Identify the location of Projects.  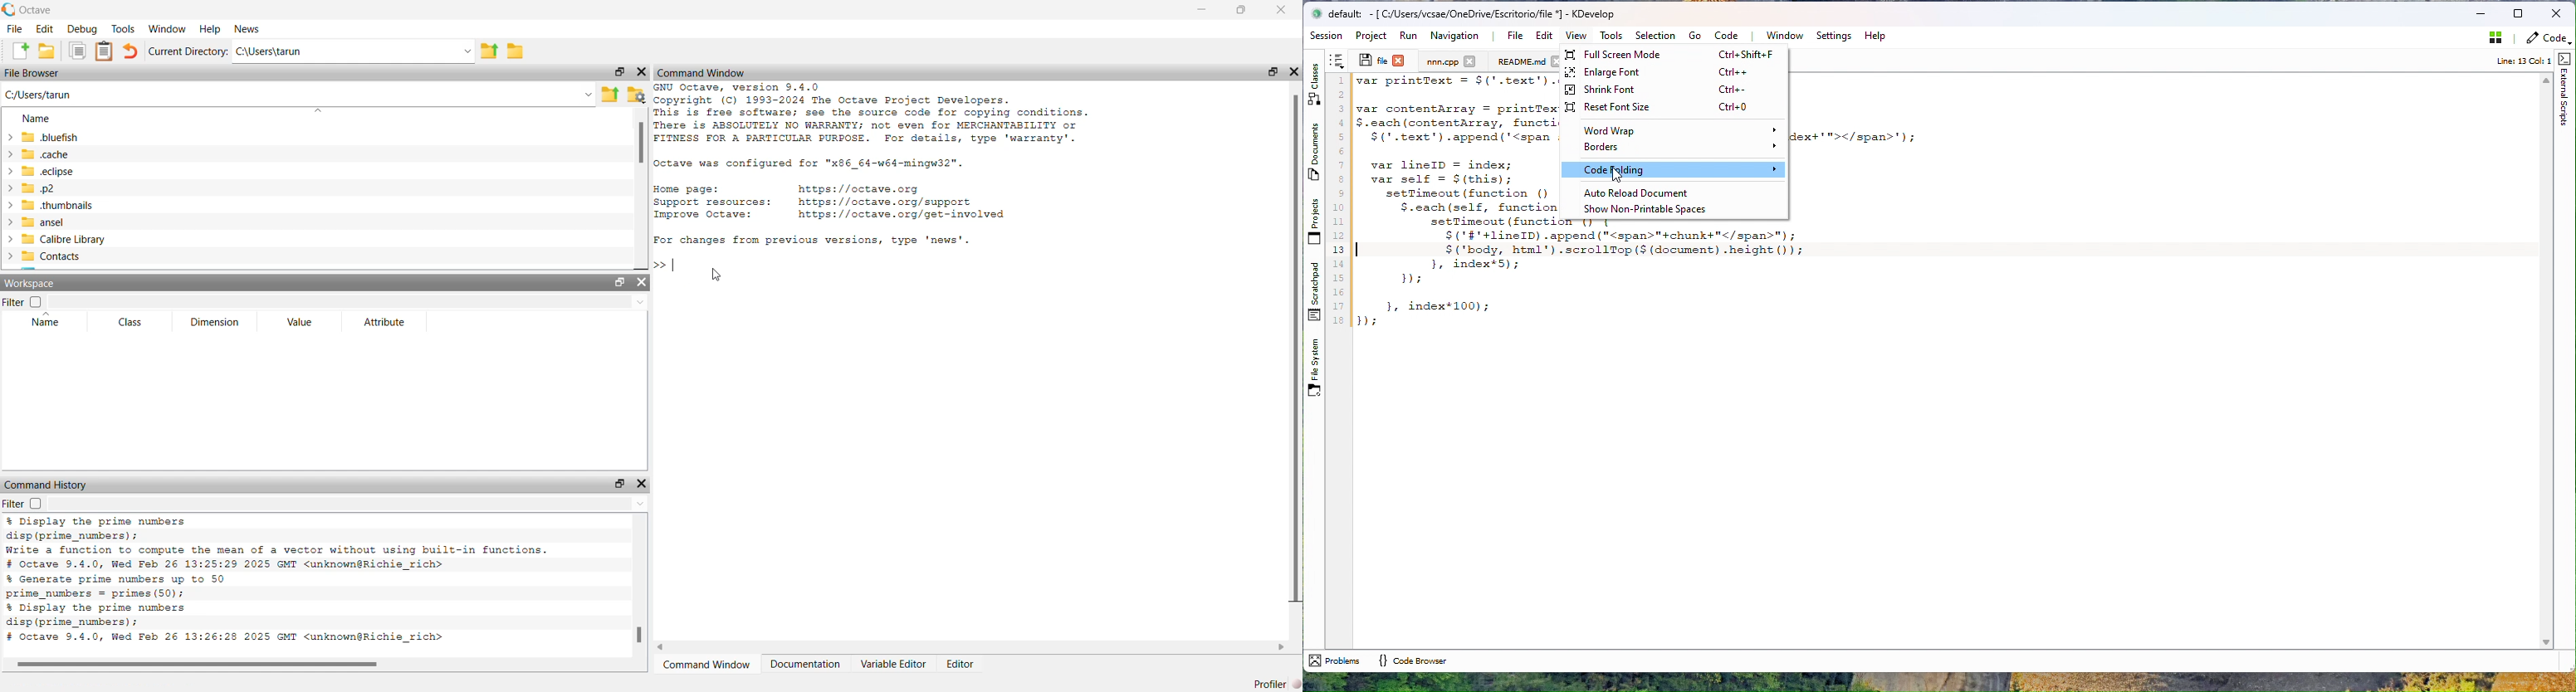
(1313, 221).